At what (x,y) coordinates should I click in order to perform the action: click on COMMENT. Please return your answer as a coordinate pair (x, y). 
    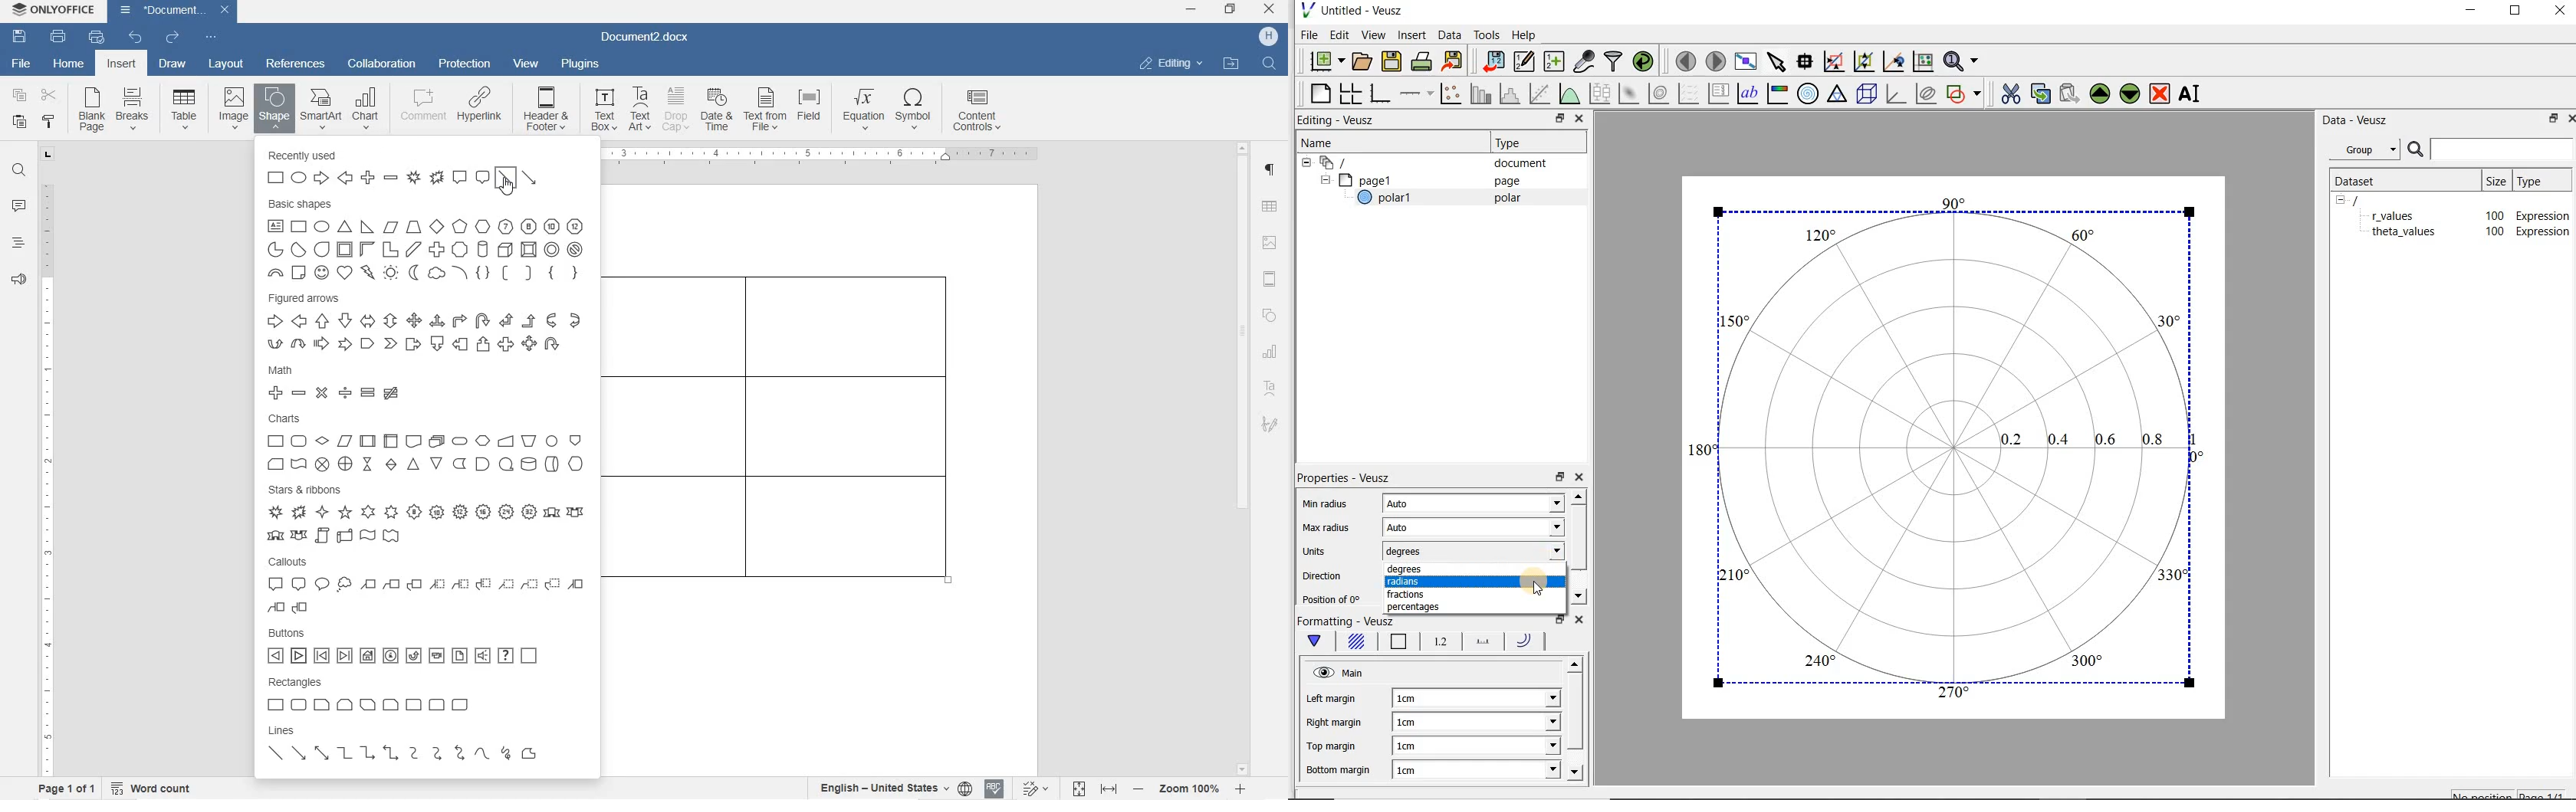
    Looking at the image, I should click on (422, 110).